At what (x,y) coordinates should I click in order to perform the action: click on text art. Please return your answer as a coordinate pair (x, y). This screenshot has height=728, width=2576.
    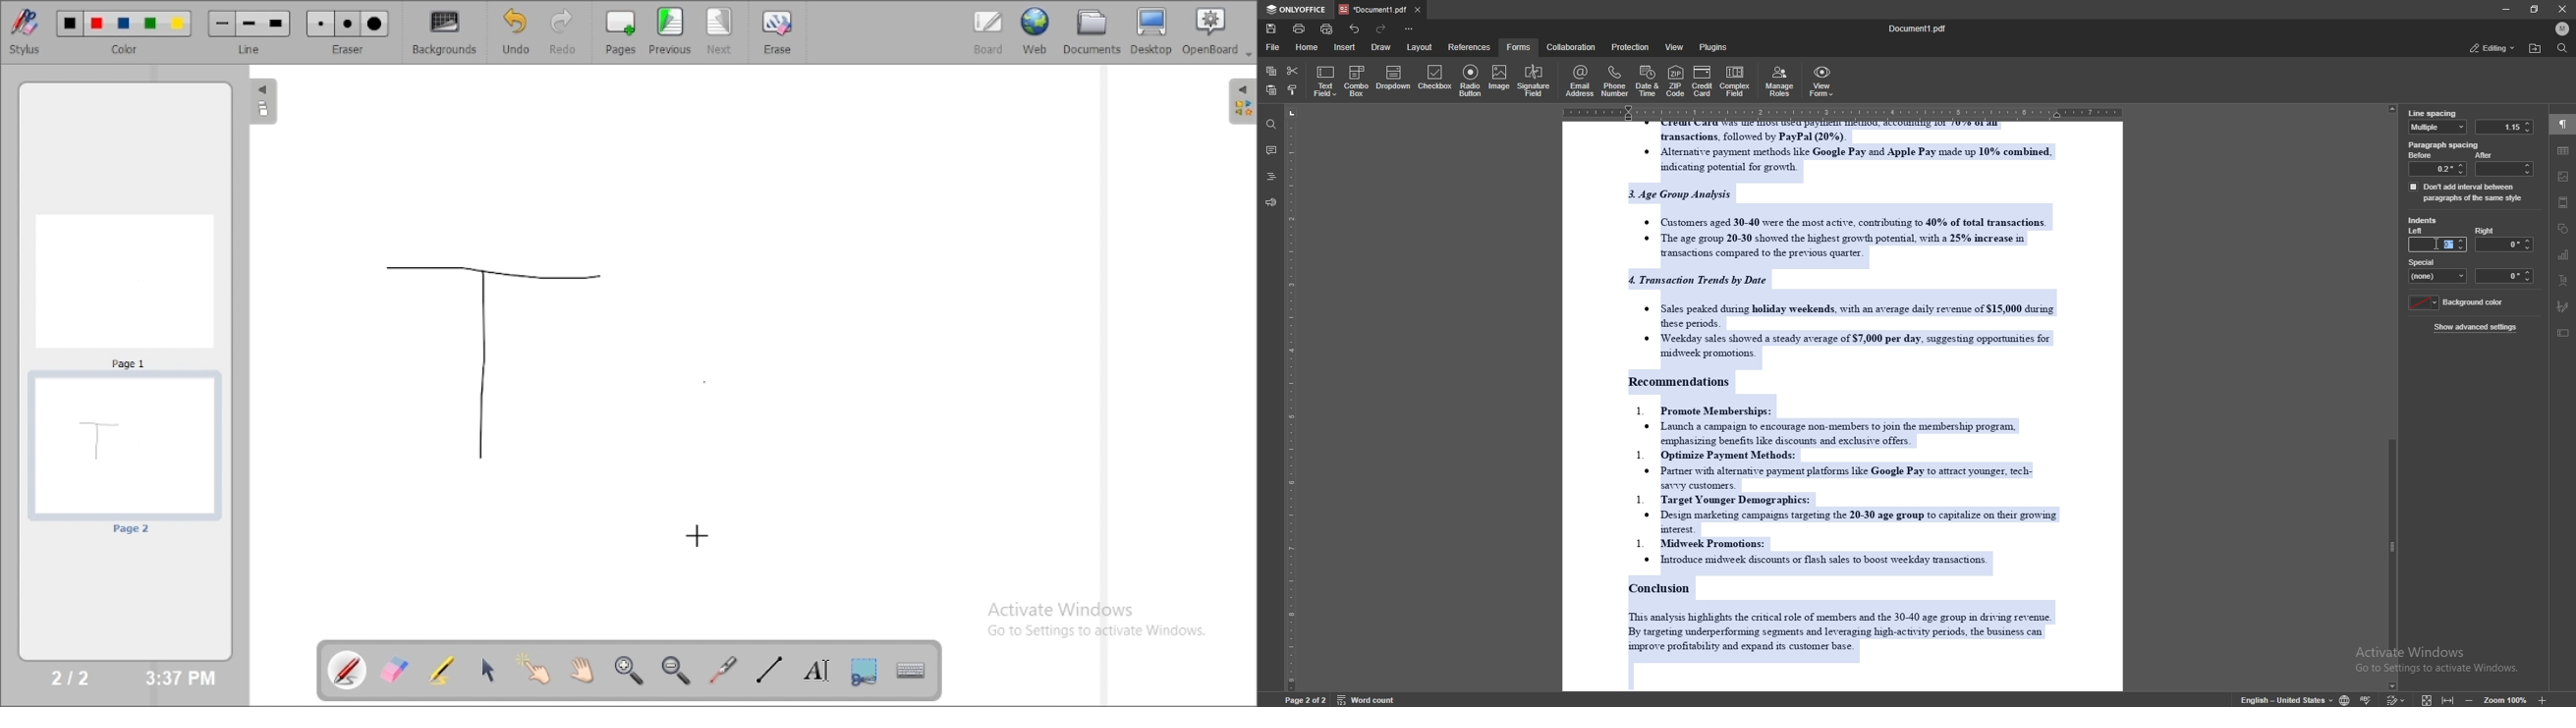
    Looking at the image, I should click on (2562, 281).